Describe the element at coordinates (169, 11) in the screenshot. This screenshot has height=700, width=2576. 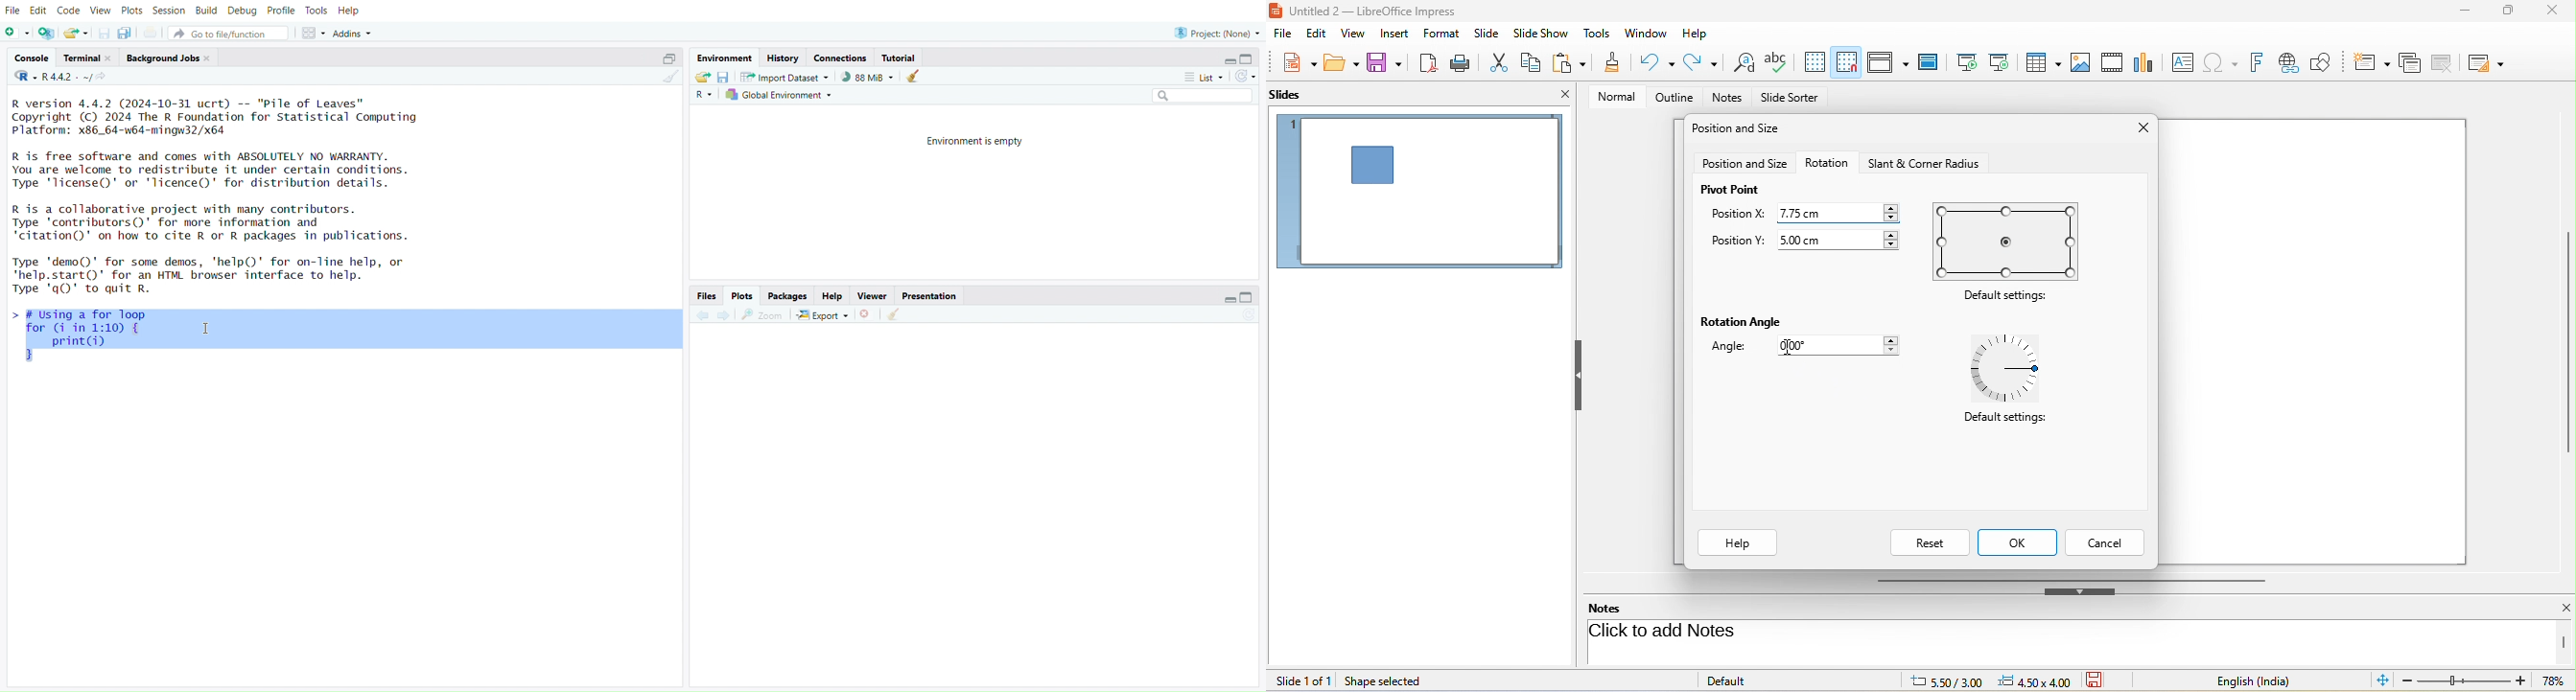
I see `sessions` at that location.